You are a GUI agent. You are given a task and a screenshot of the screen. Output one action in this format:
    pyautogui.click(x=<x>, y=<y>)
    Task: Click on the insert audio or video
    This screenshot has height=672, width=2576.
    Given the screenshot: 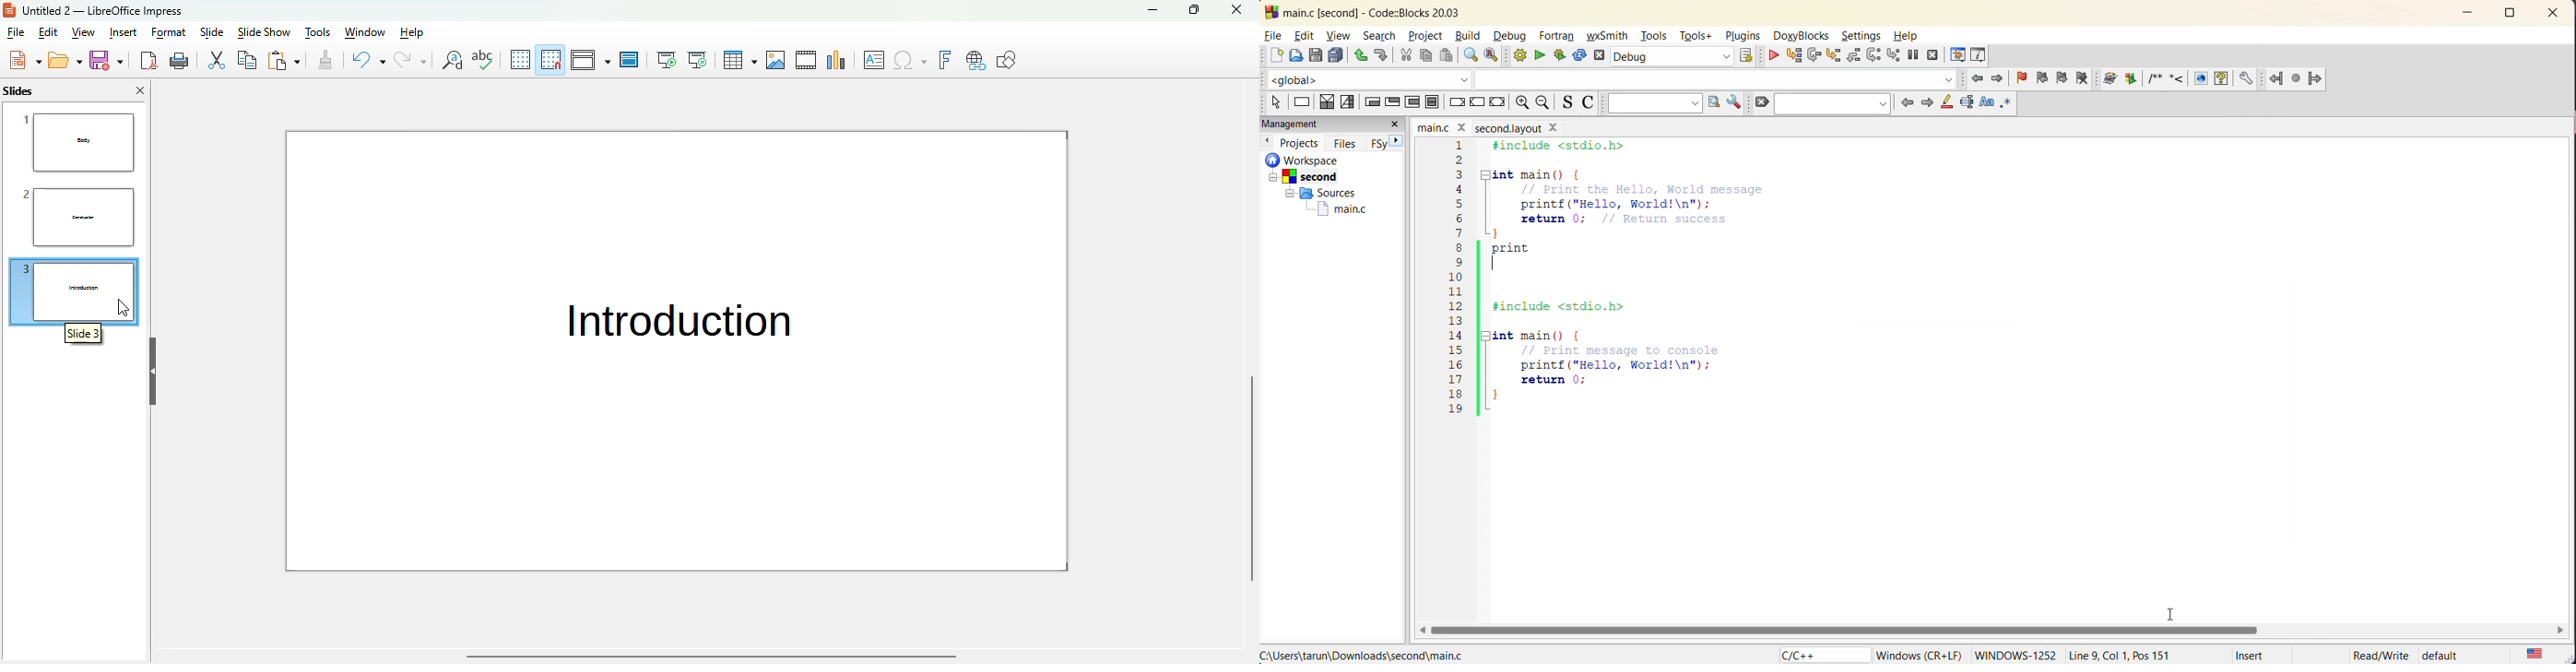 What is the action you would take?
    pyautogui.click(x=807, y=60)
    